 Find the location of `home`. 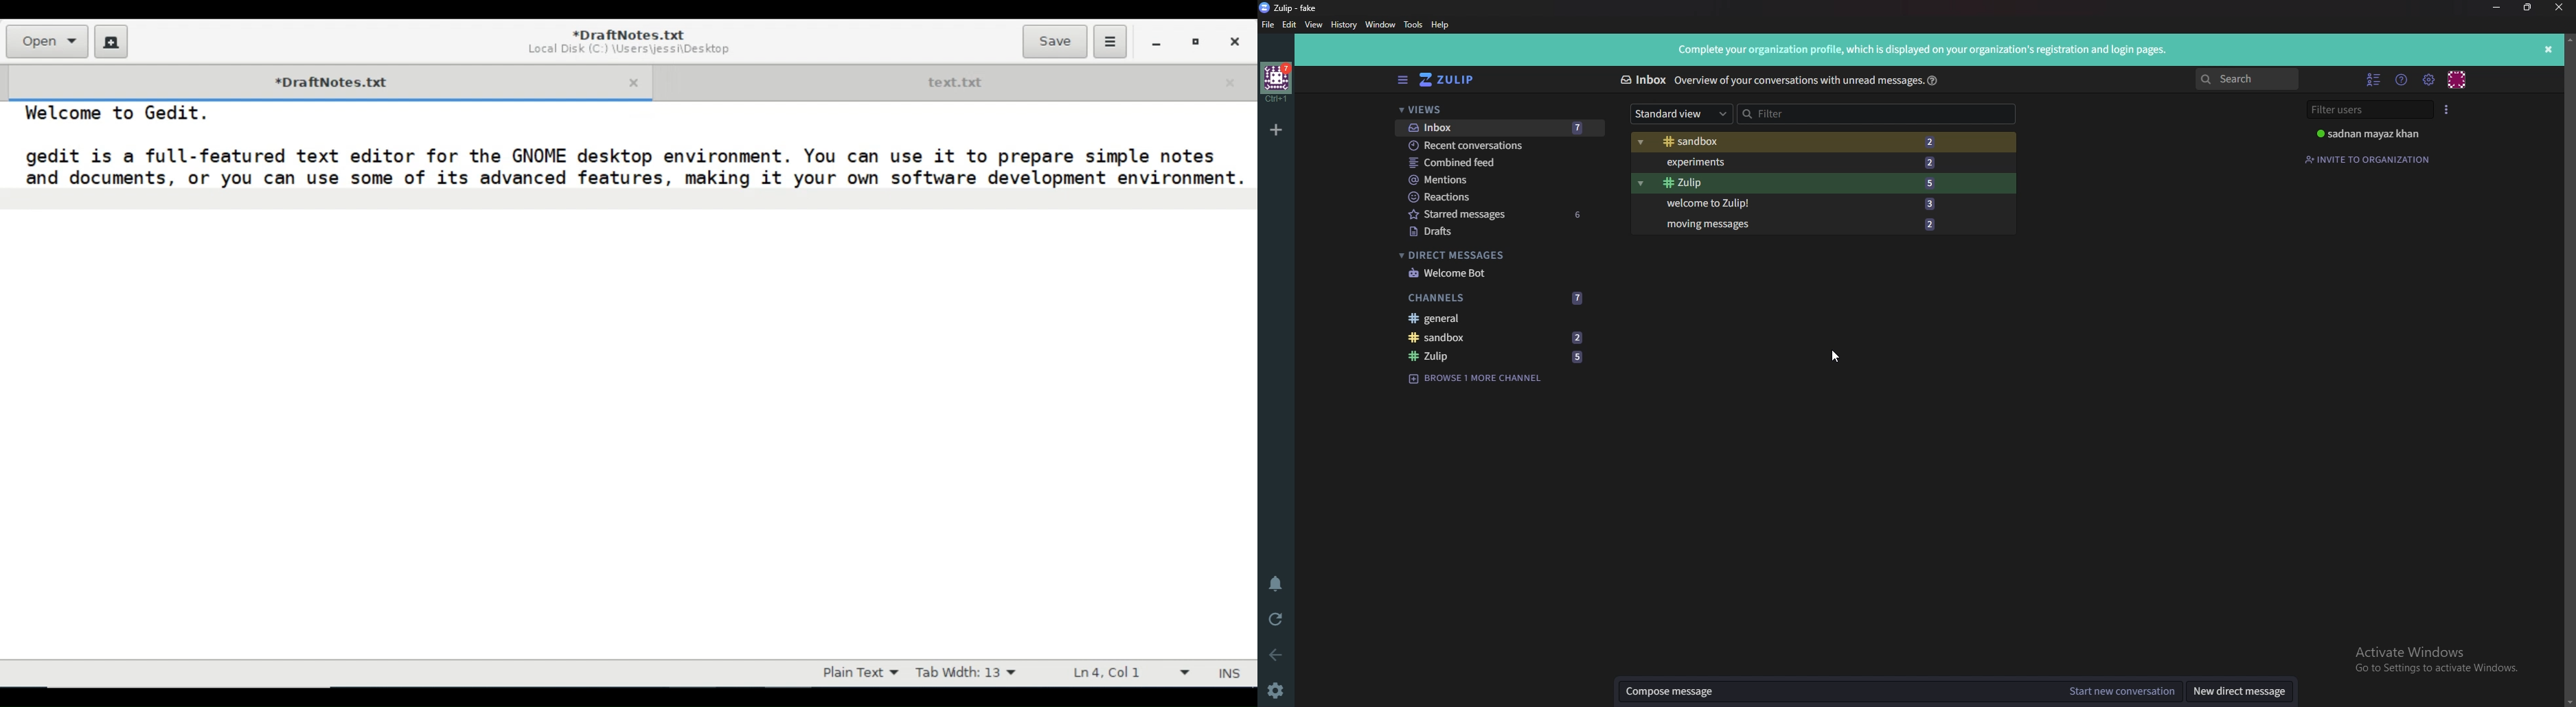

home is located at coordinates (1277, 83).